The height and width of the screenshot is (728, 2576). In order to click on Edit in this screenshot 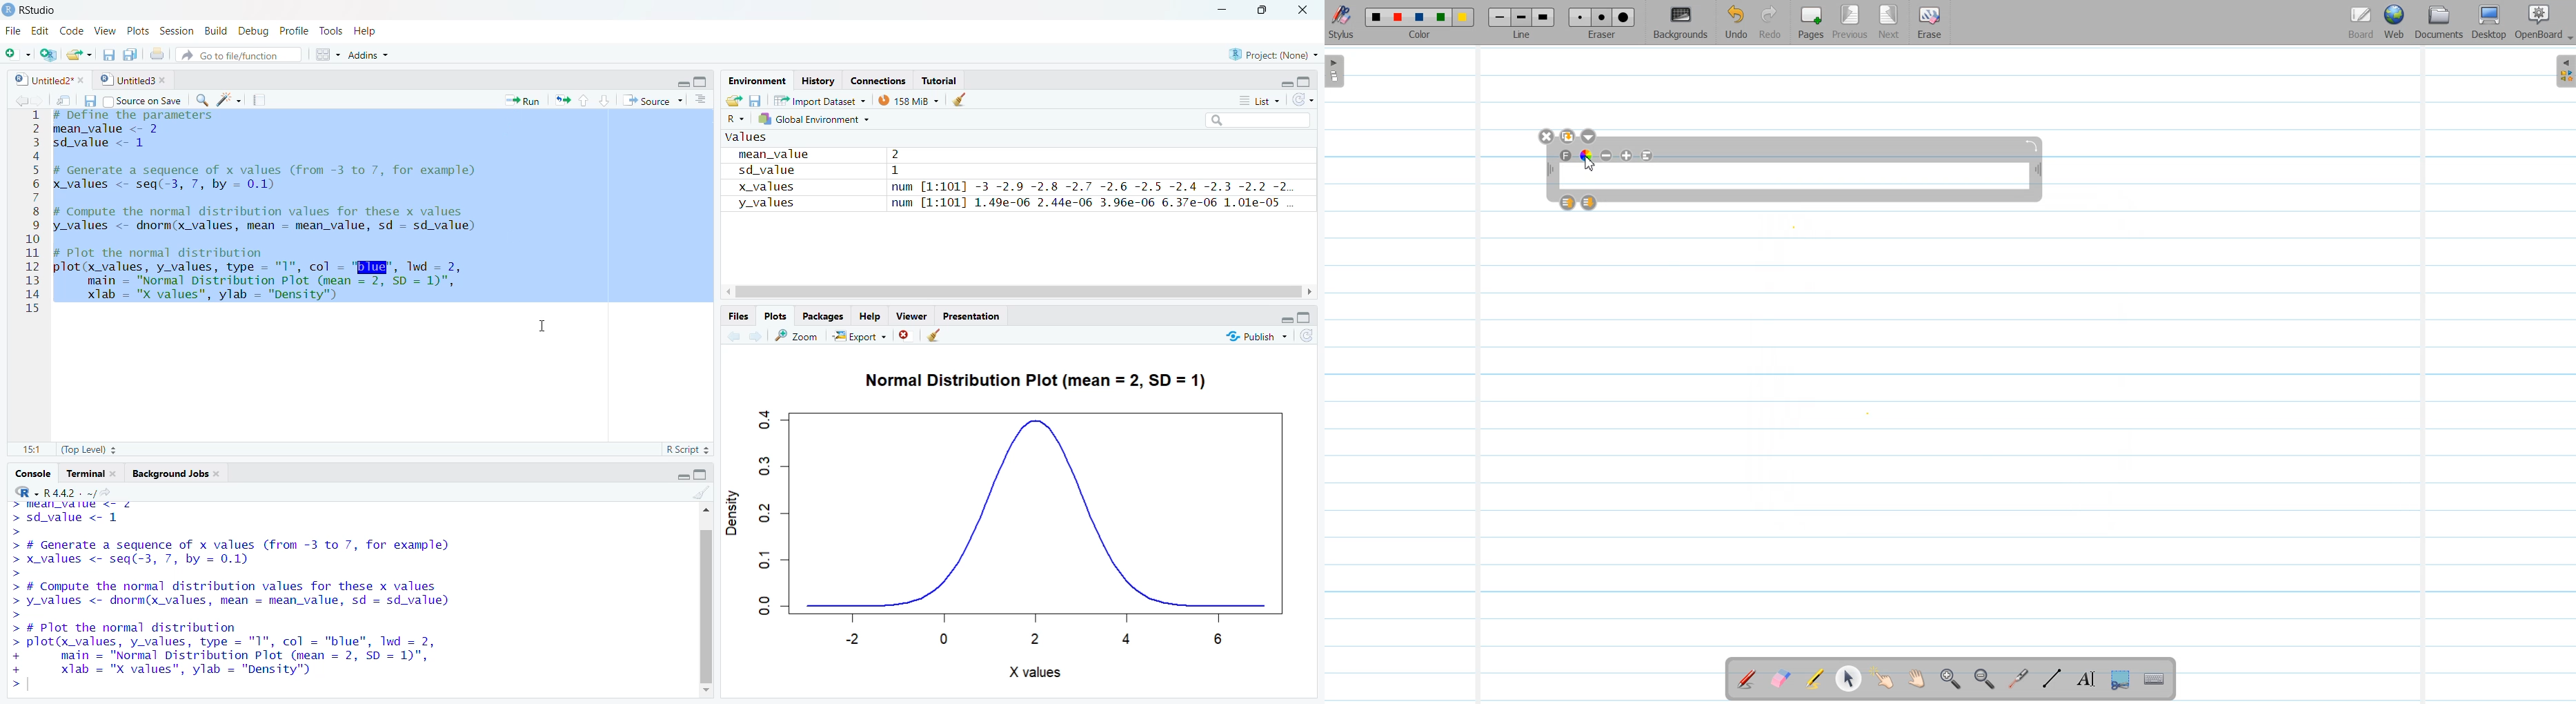, I will do `click(40, 28)`.